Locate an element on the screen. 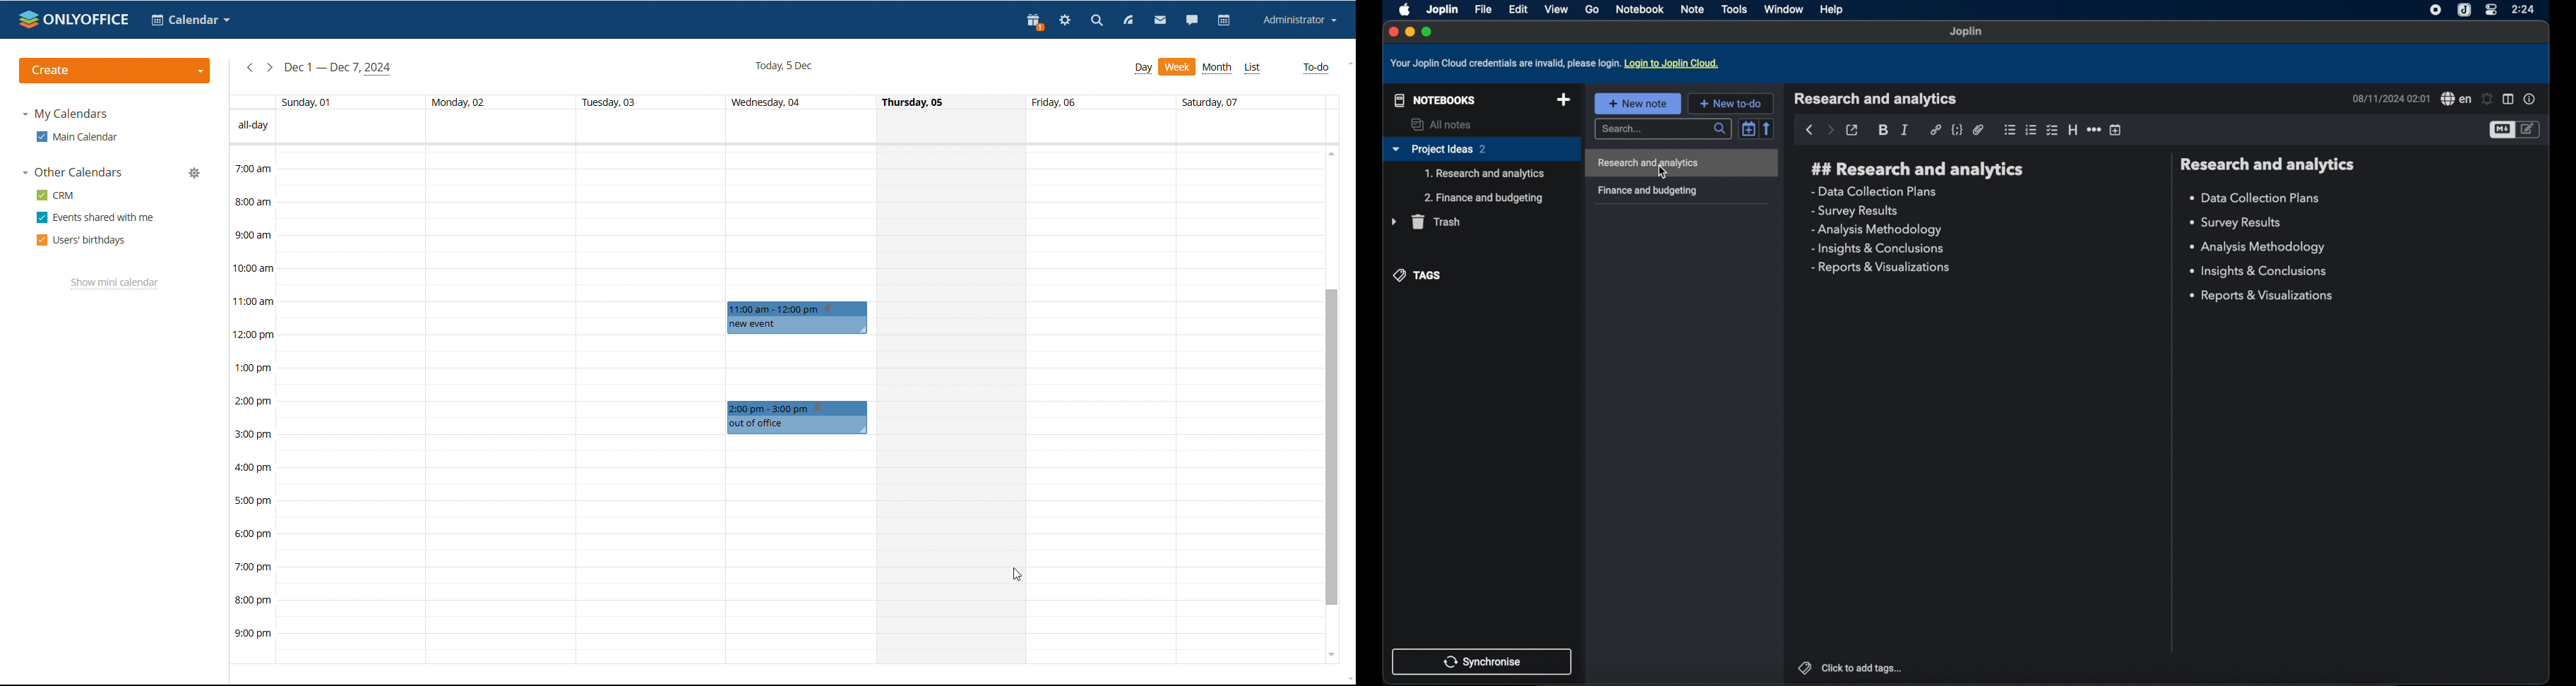 The width and height of the screenshot is (2576, 700). reverse sort order is located at coordinates (1768, 128).